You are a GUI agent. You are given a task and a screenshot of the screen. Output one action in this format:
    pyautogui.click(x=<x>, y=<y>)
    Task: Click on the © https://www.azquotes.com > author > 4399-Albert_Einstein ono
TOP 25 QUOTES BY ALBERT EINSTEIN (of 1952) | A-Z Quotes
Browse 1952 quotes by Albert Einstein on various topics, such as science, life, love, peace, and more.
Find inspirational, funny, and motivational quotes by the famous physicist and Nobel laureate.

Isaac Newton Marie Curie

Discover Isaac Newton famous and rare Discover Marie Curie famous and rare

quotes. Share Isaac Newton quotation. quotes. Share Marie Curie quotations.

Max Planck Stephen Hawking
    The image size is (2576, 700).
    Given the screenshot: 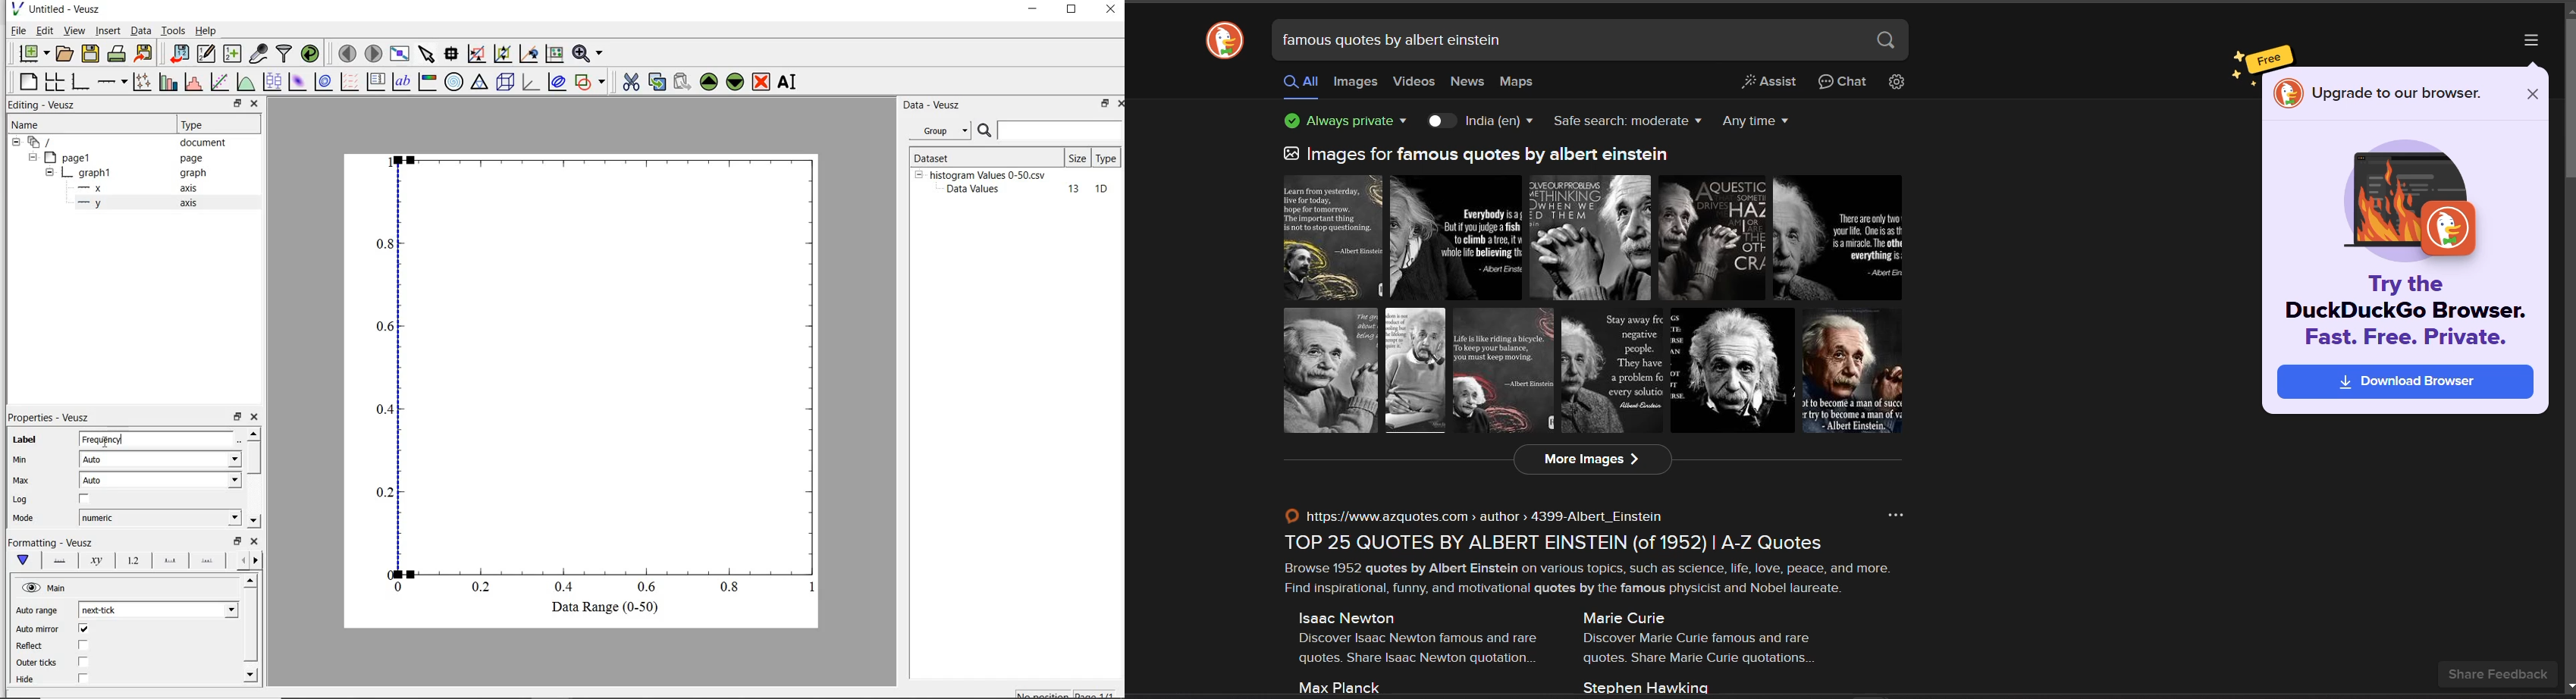 What is the action you would take?
    pyautogui.click(x=1598, y=594)
    